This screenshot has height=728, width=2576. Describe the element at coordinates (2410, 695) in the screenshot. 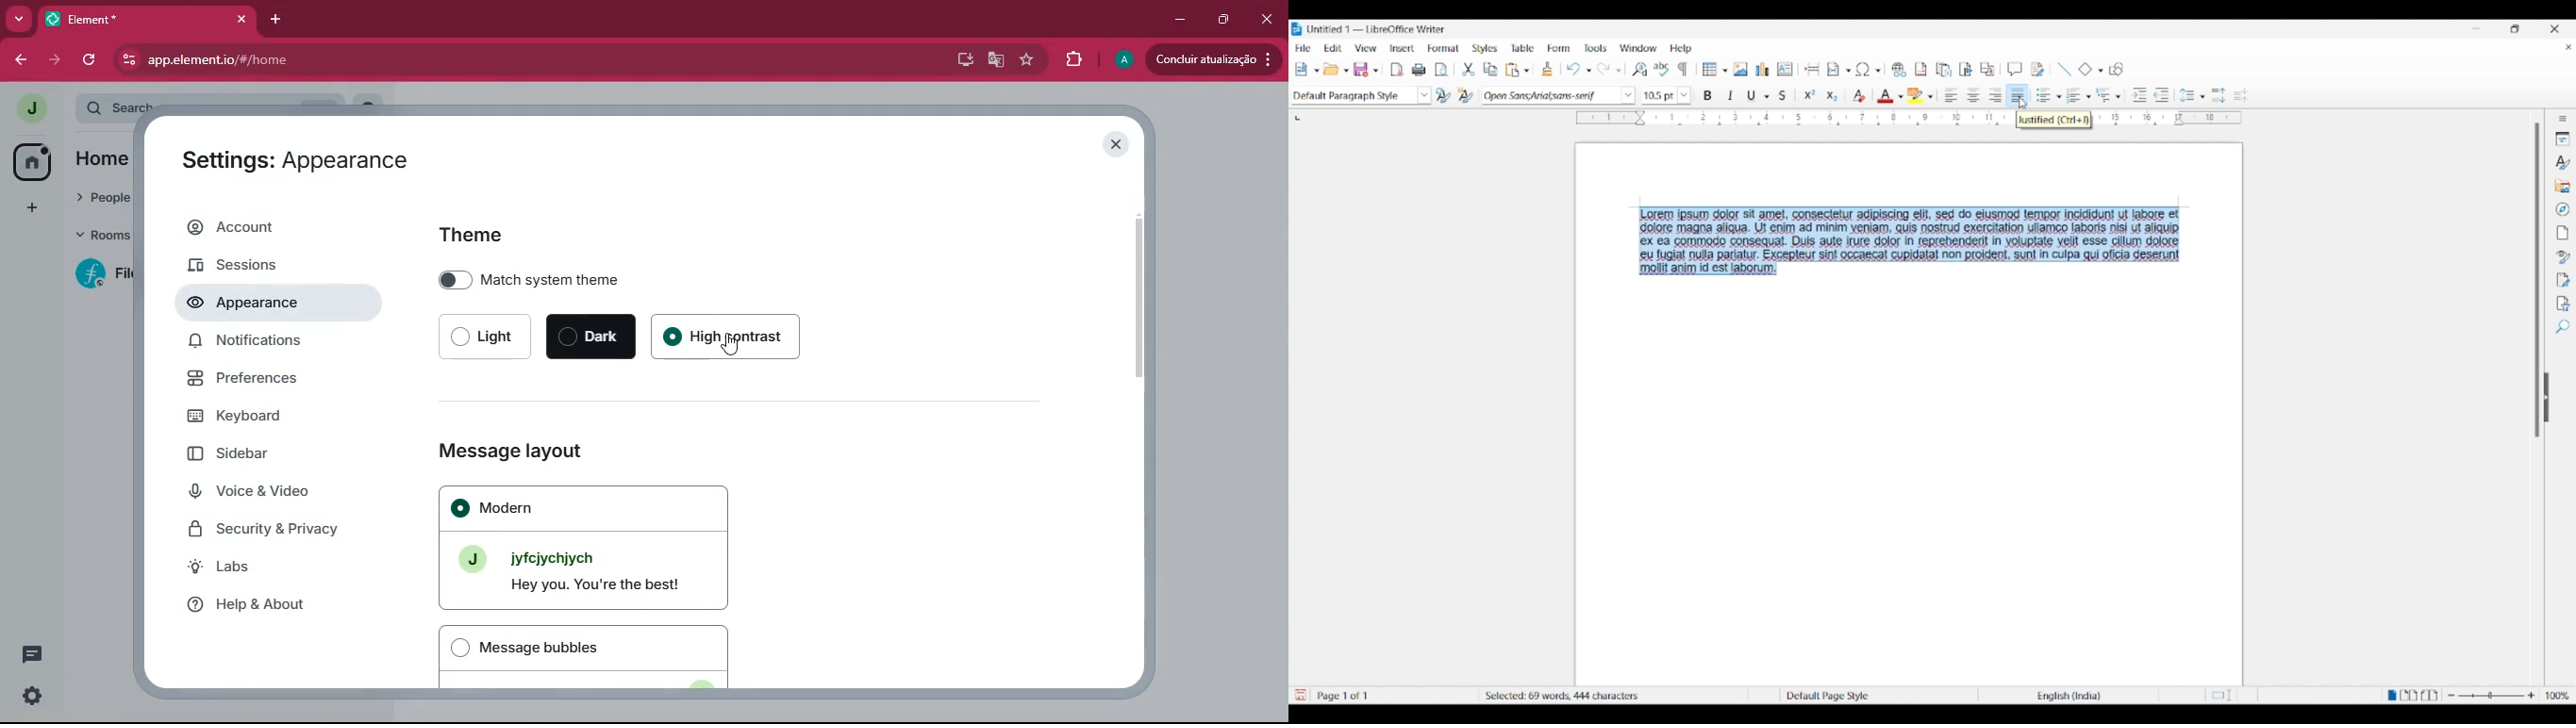

I see `Multiple page view` at that location.